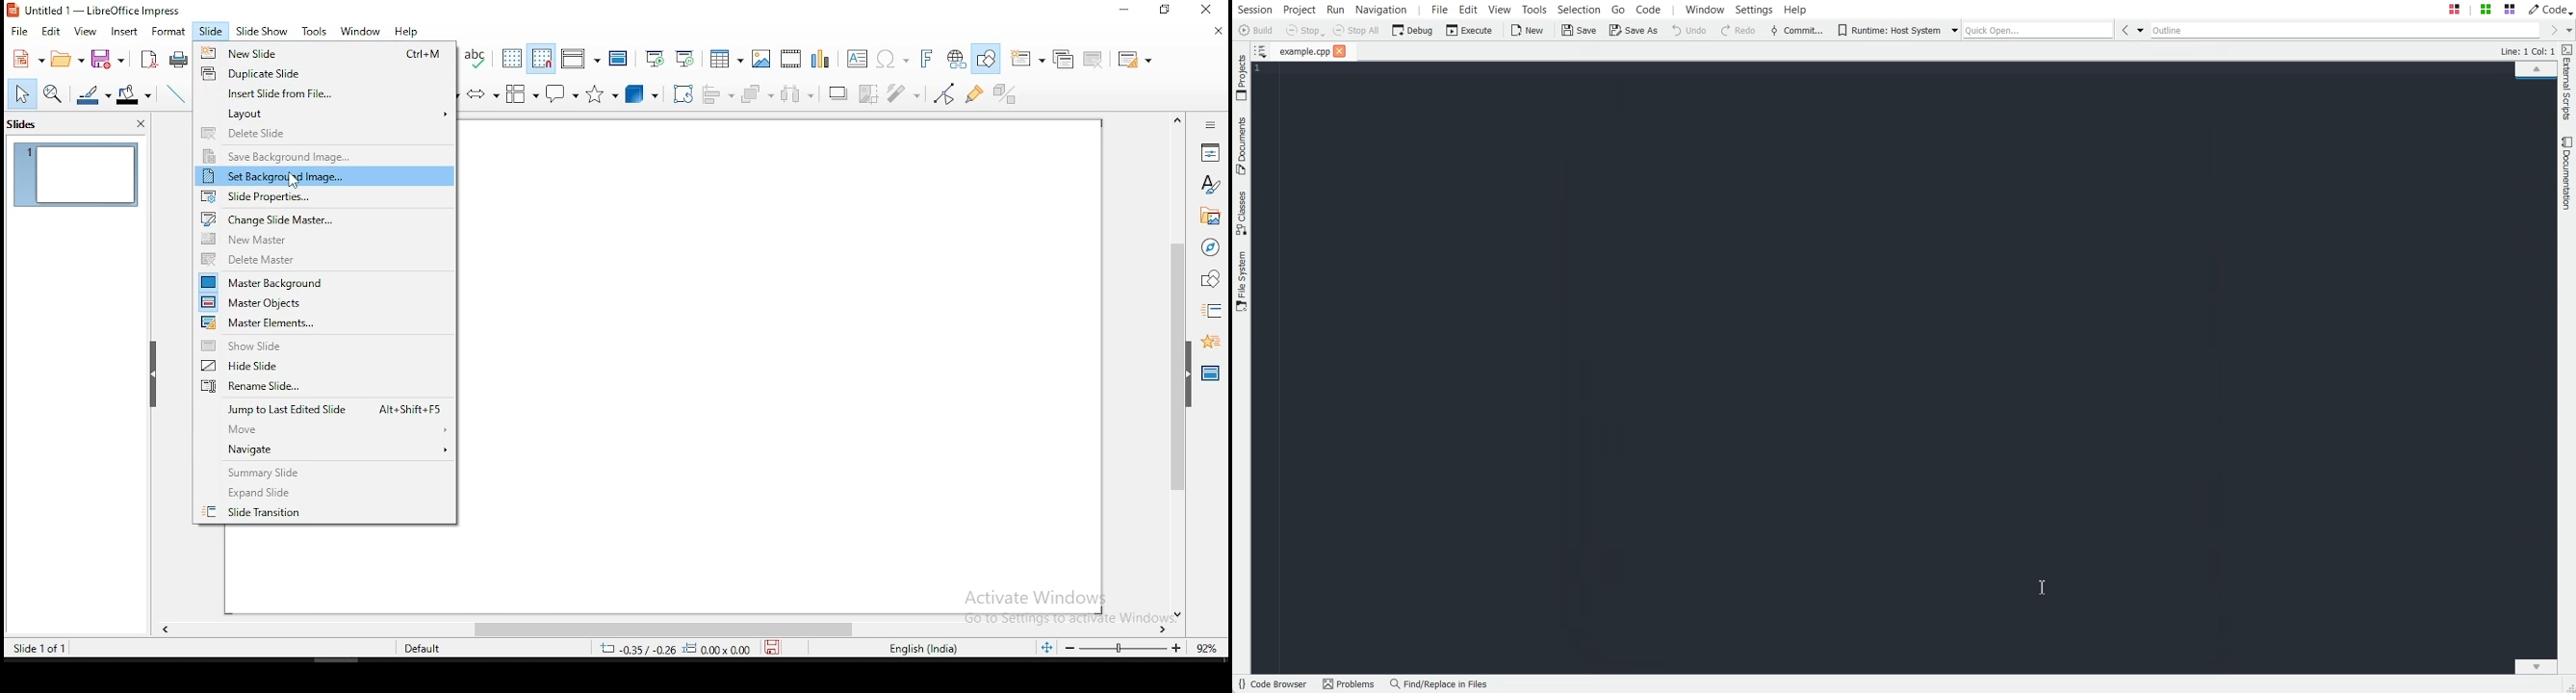  Describe the element at coordinates (325, 322) in the screenshot. I see `master elements` at that location.